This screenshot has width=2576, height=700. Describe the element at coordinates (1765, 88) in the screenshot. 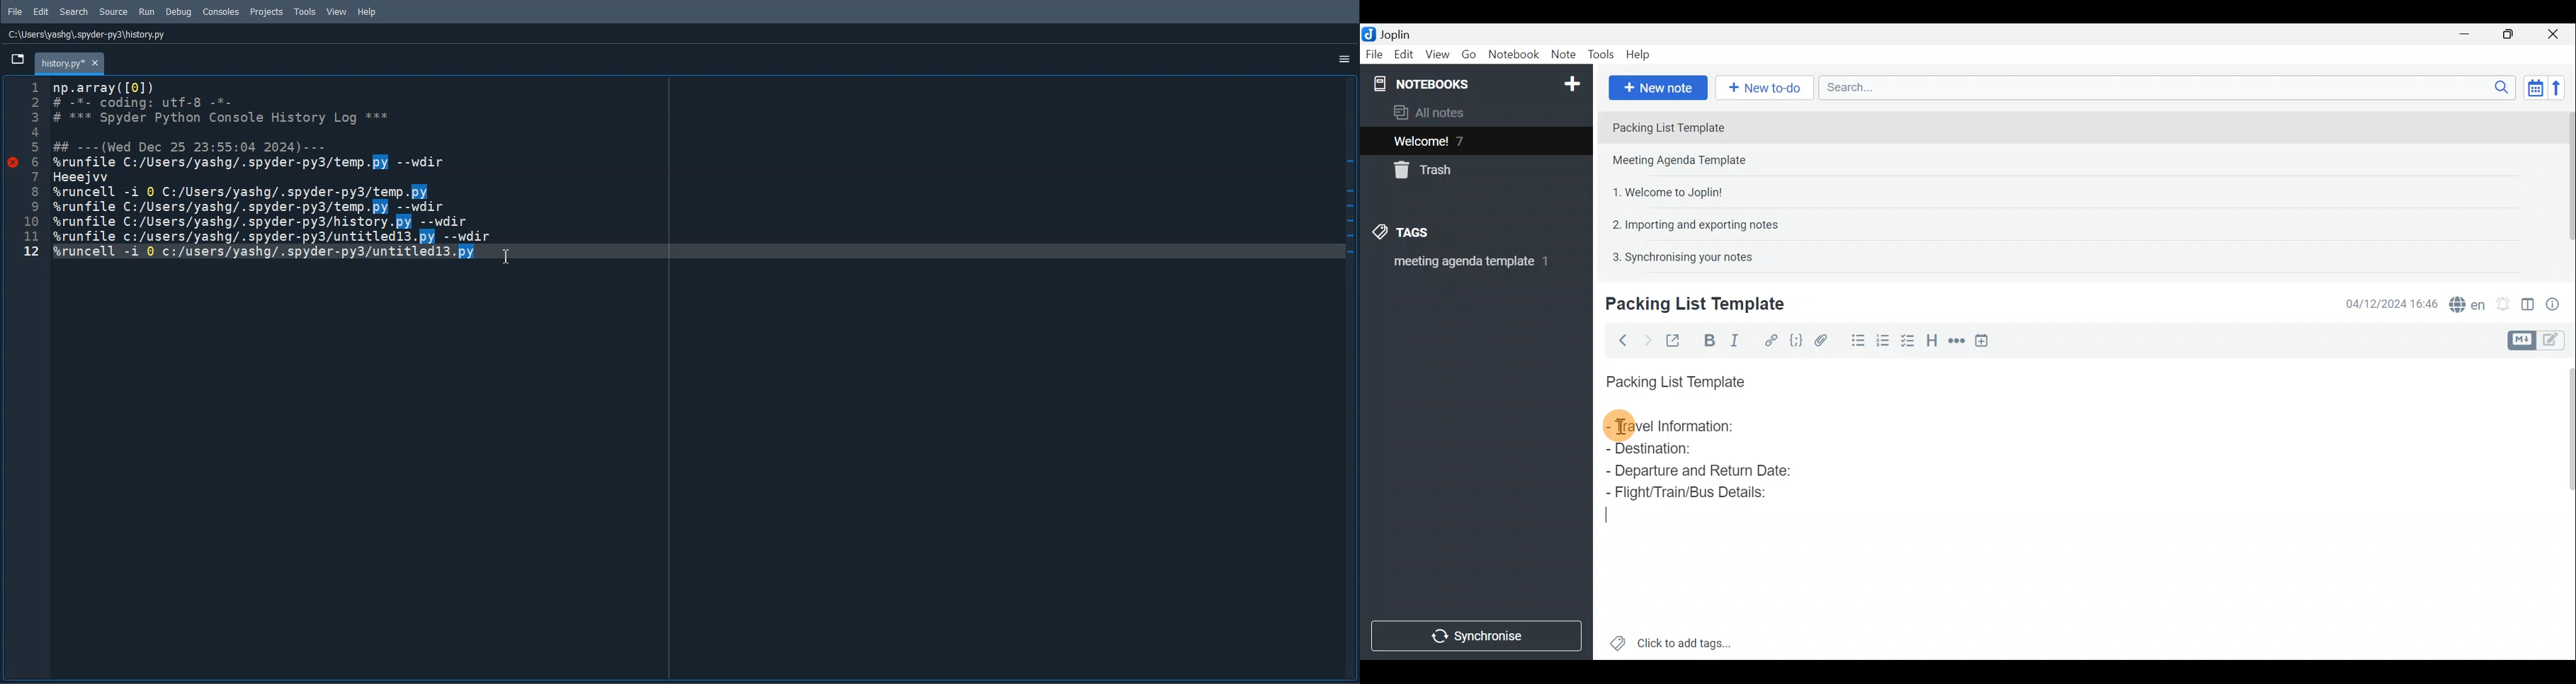

I see `New to-do` at that location.